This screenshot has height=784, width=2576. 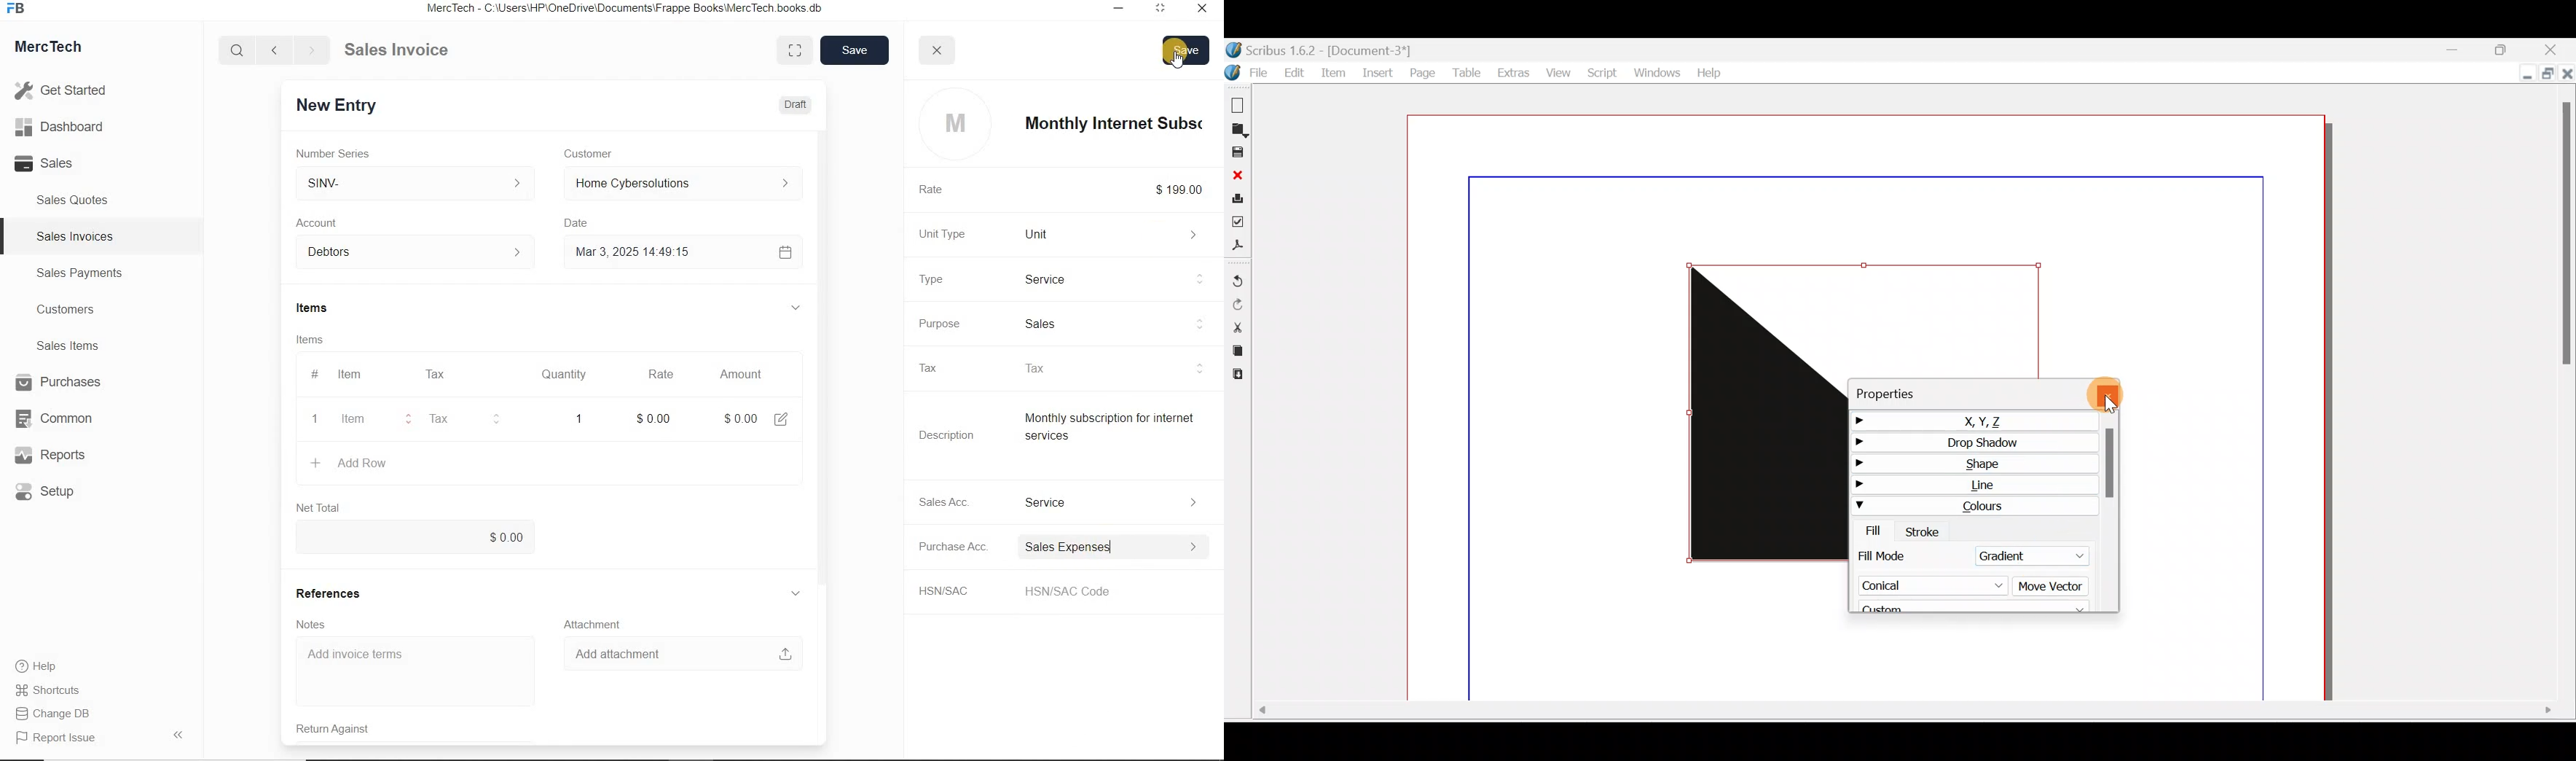 I want to click on sales, so click(x=1110, y=321).